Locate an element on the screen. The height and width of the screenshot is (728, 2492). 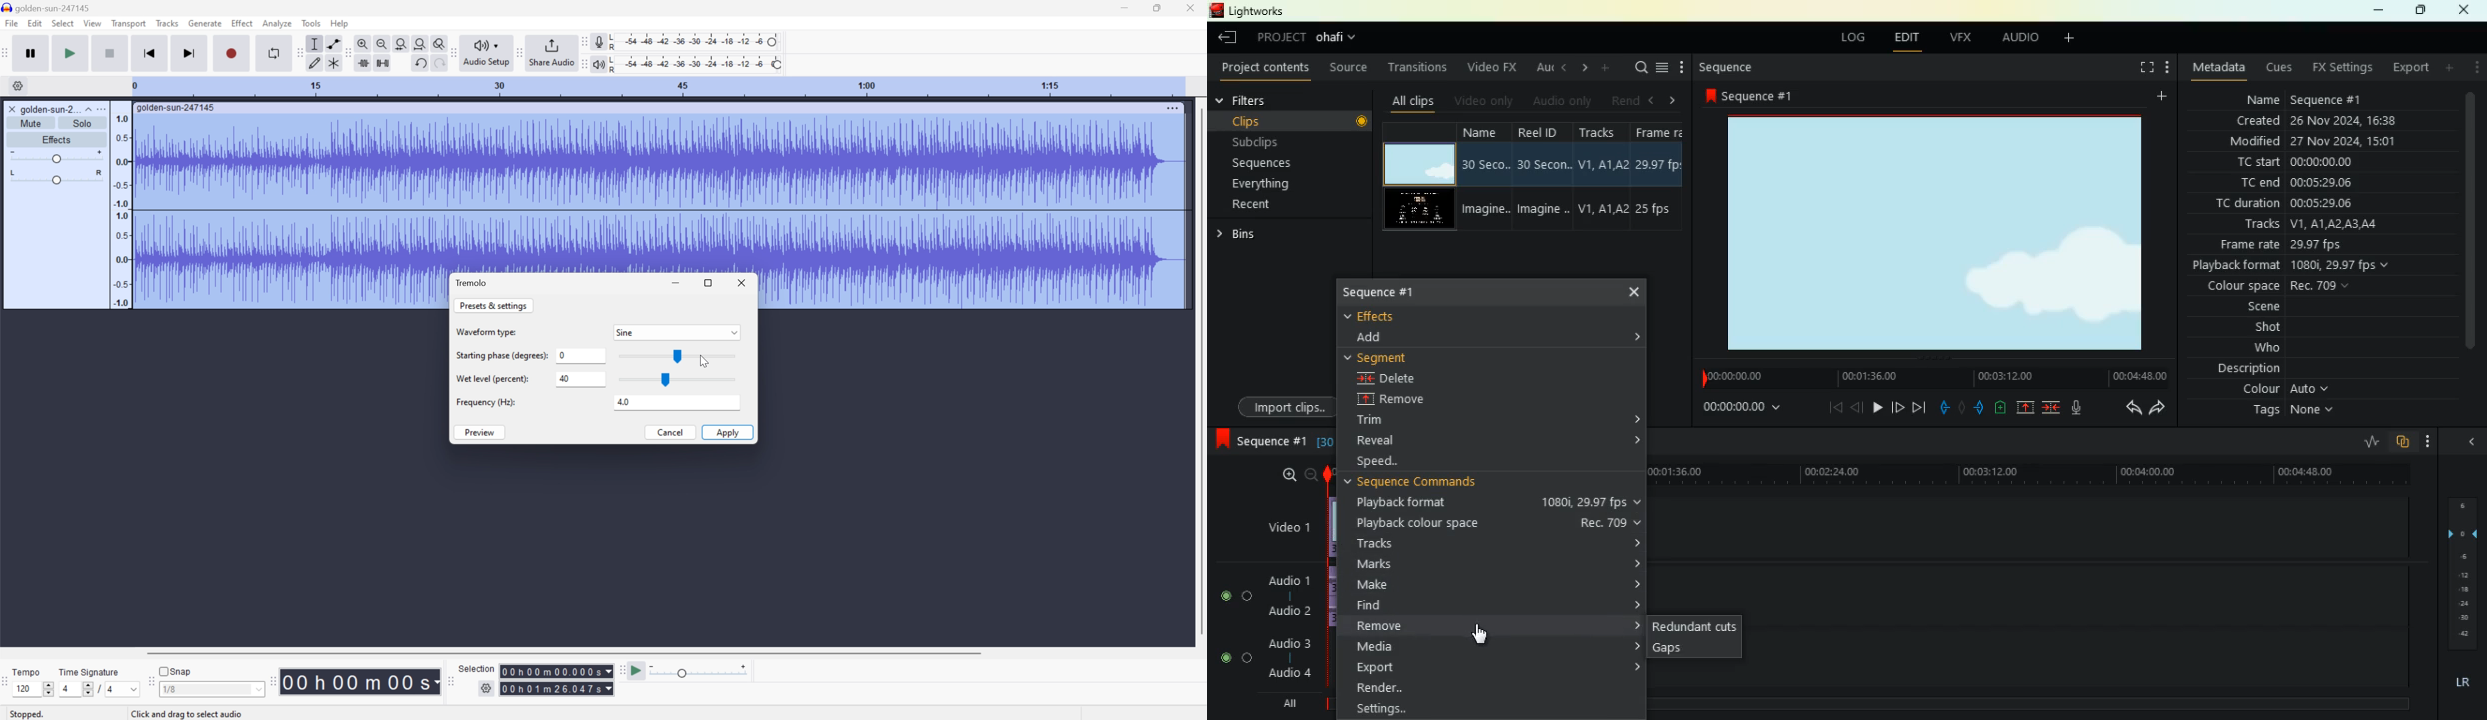
Restore Down is located at coordinates (1157, 8).